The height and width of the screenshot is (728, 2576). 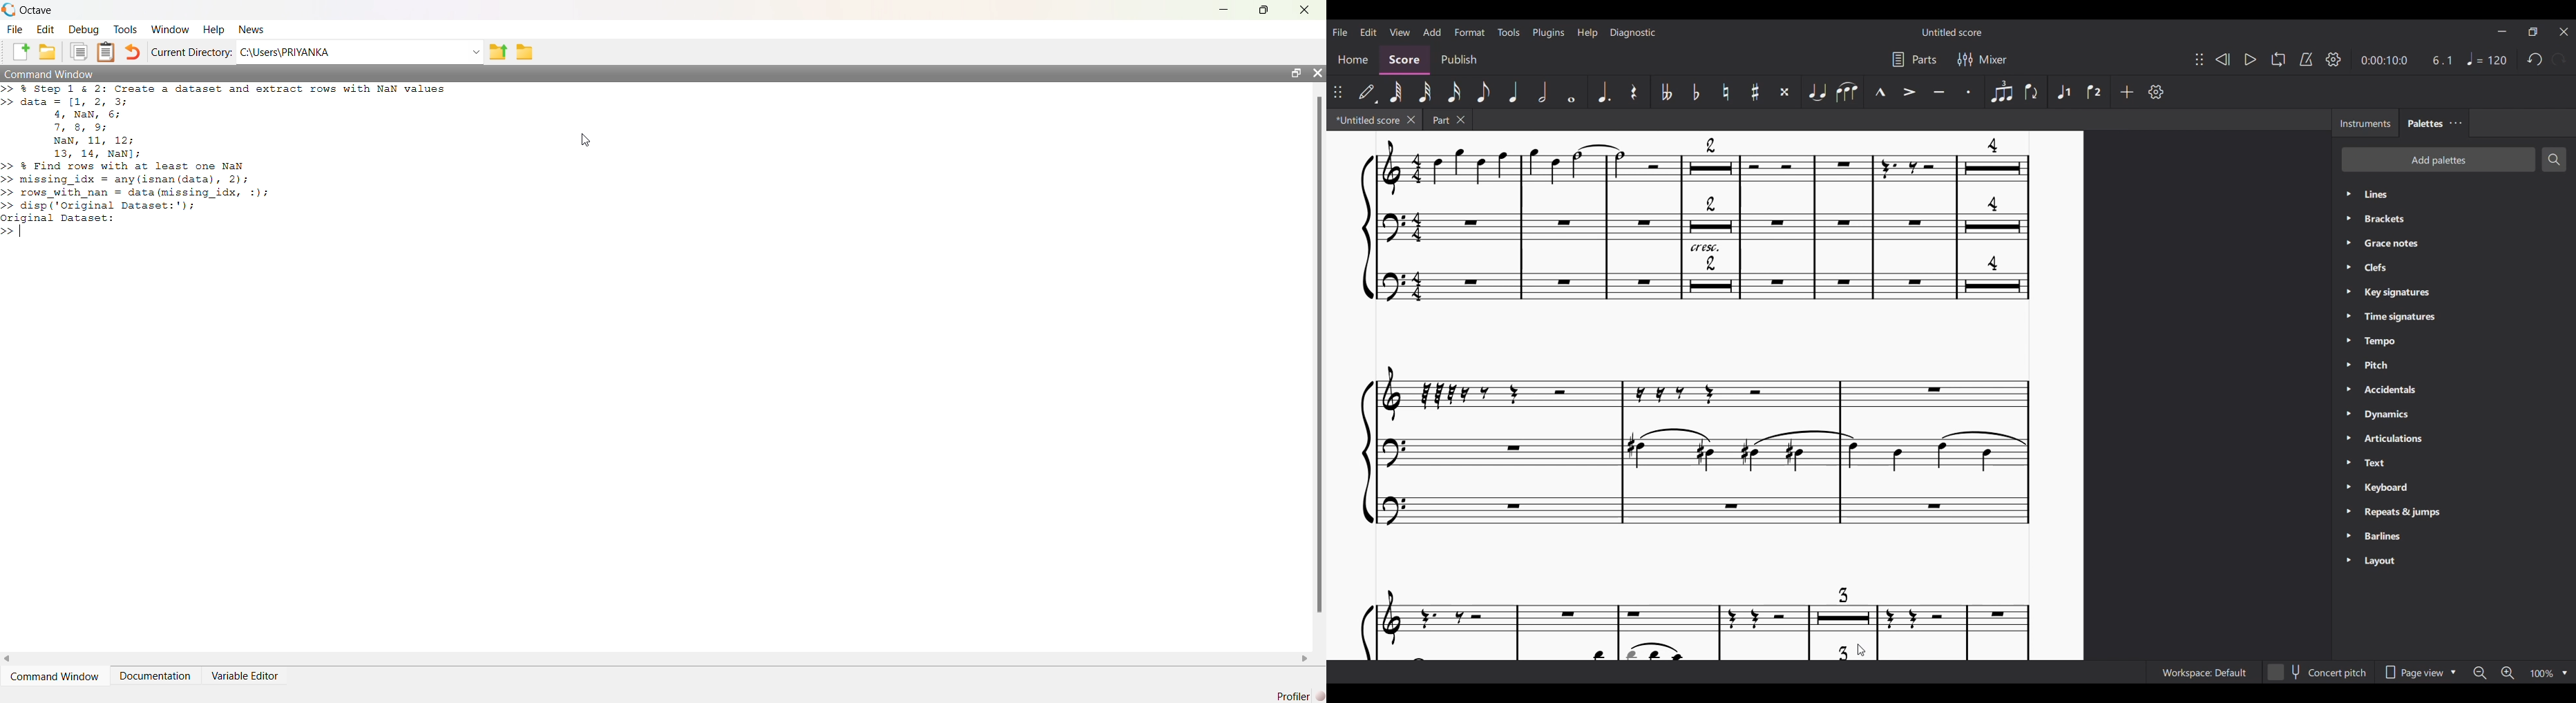 What do you see at coordinates (1432, 31) in the screenshot?
I see `Add menu` at bounding box center [1432, 31].